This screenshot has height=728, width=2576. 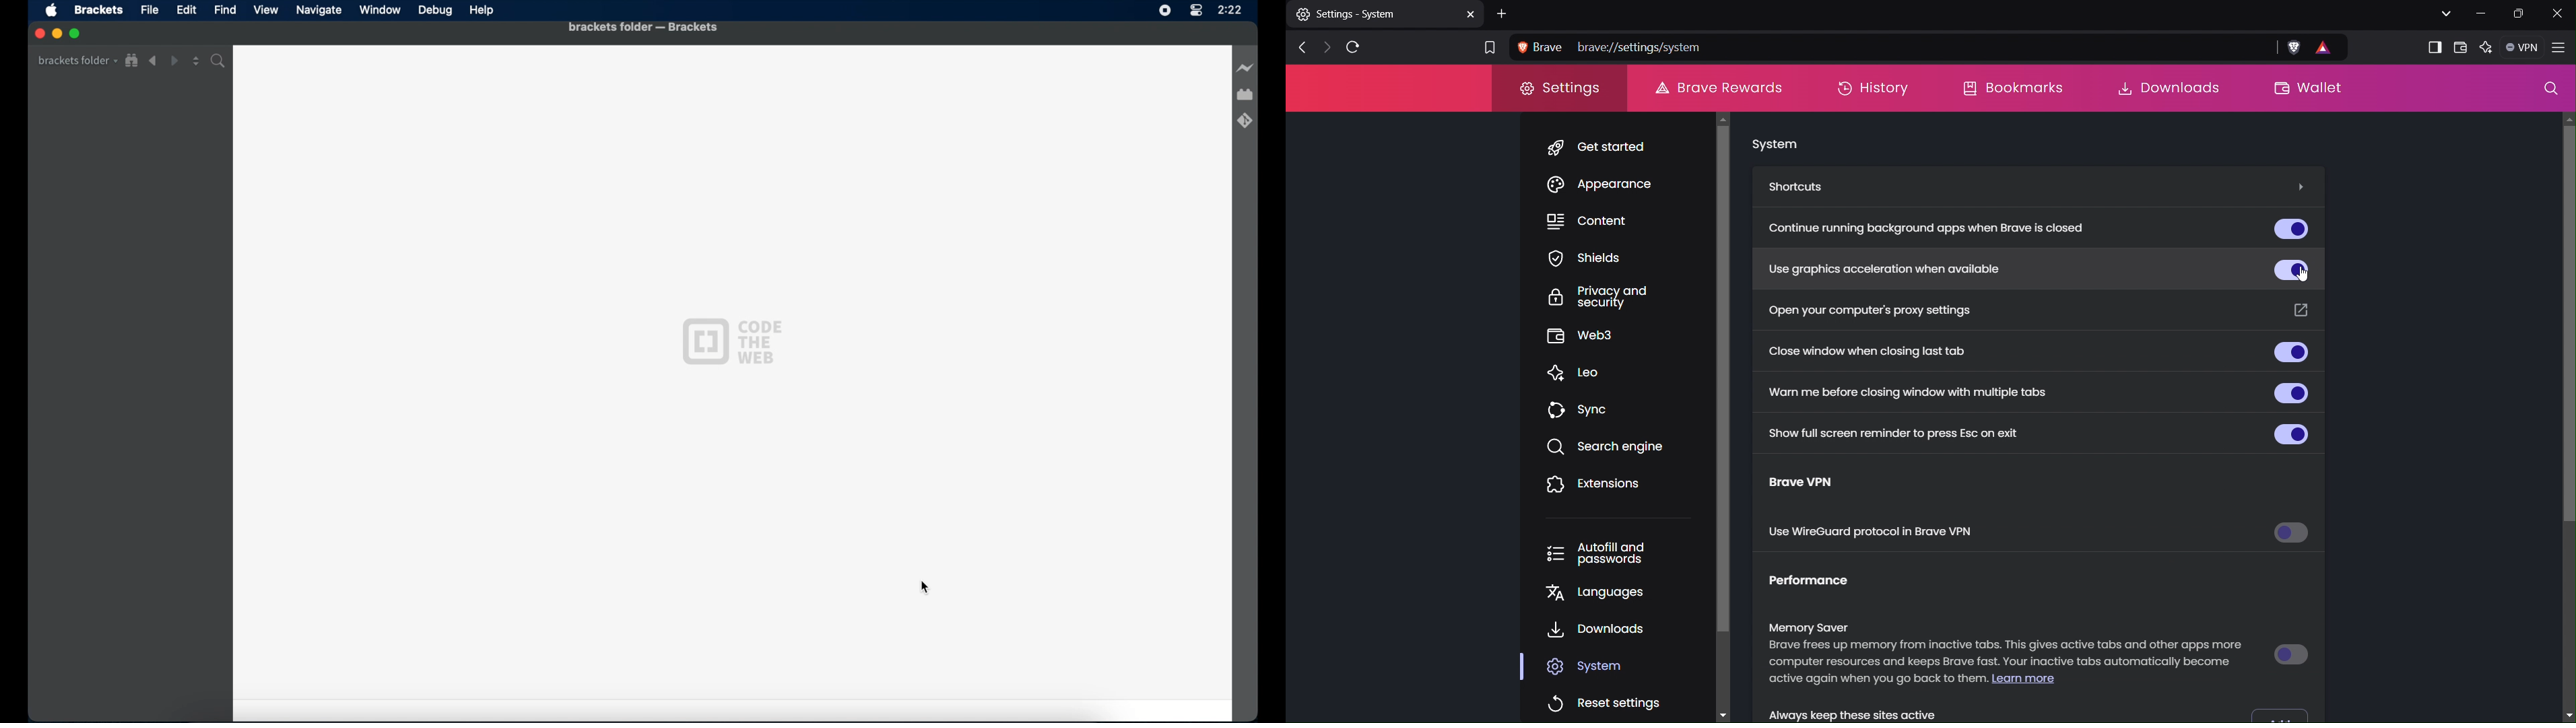 What do you see at coordinates (77, 60) in the screenshot?
I see `brackets folder` at bounding box center [77, 60].